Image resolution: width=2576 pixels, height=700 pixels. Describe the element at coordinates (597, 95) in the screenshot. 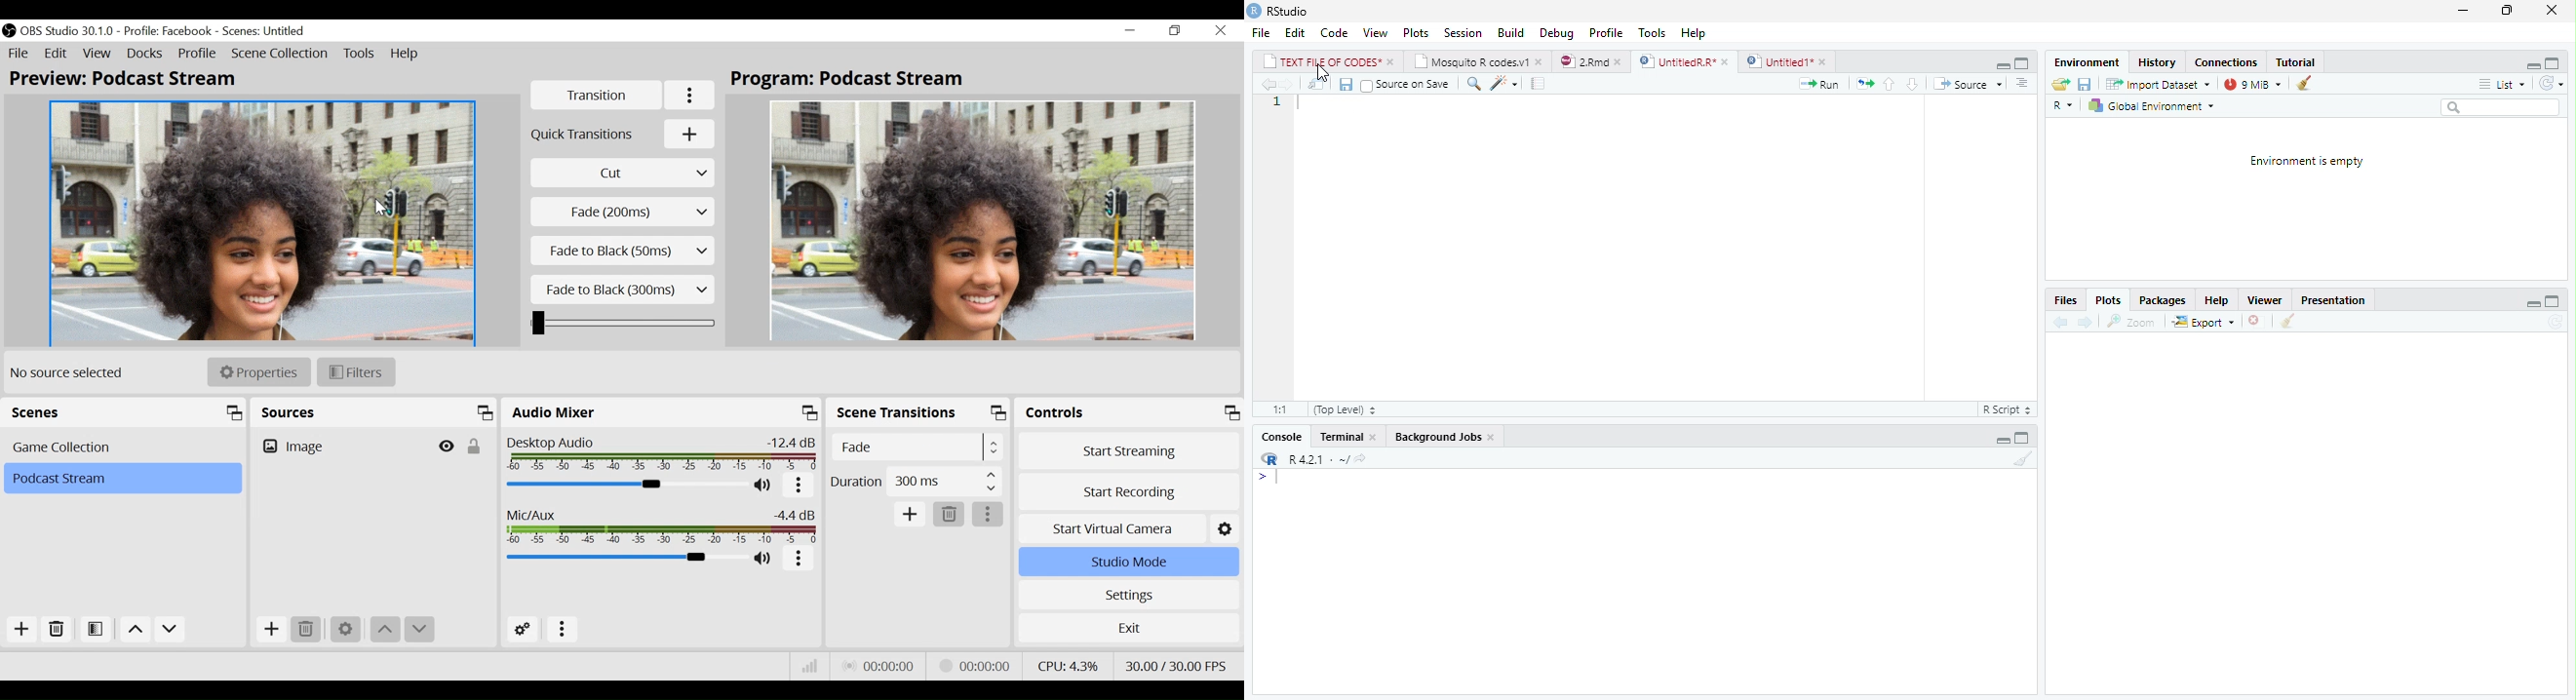

I see `Transition` at that location.